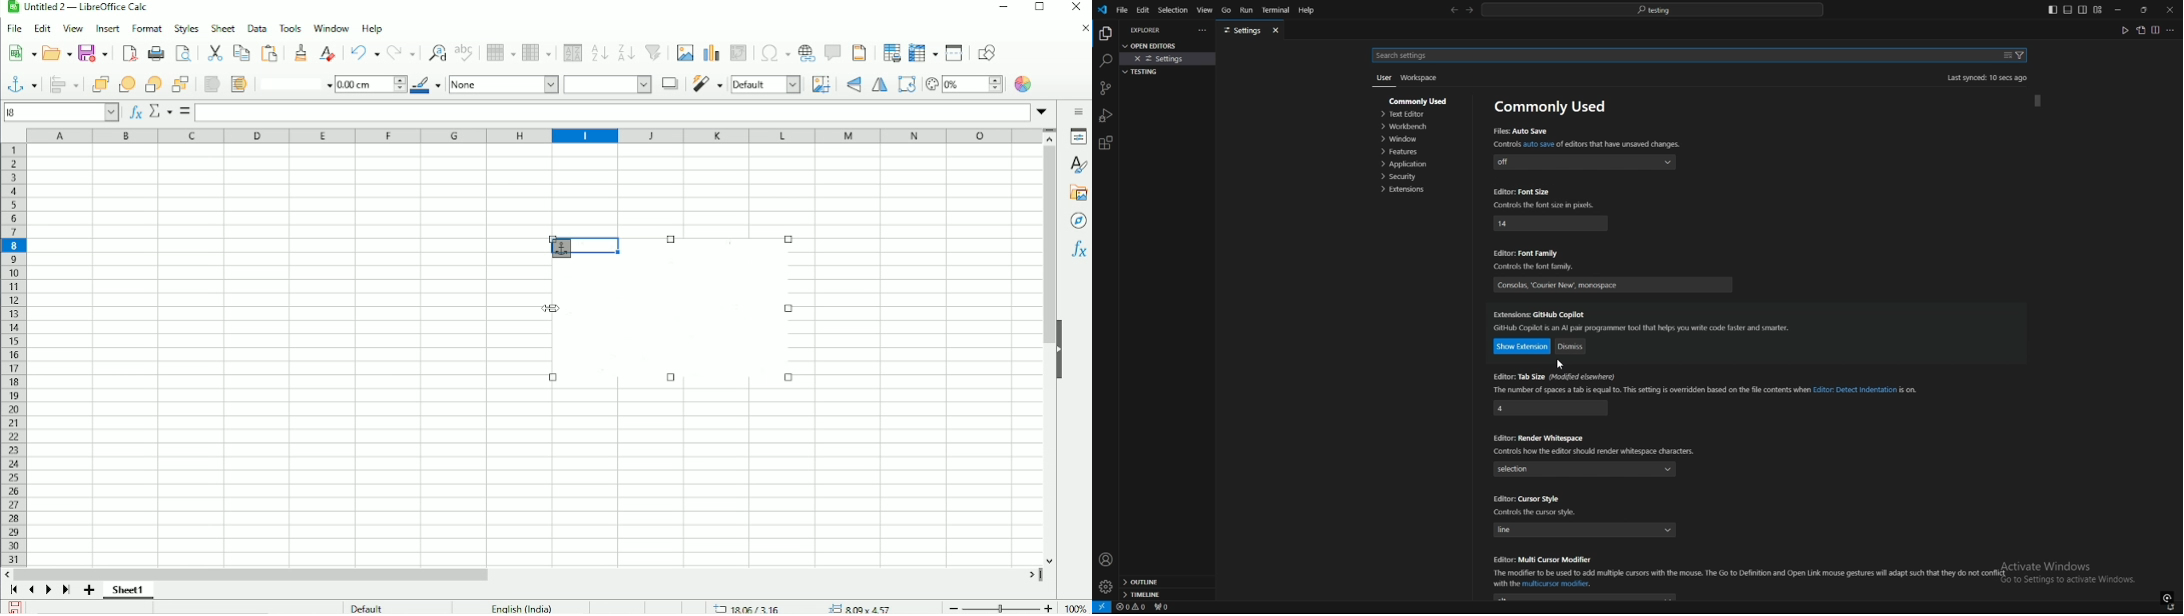  Describe the element at coordinates (128, 590) in the screenshot. I see `Sheet 1` at that location.